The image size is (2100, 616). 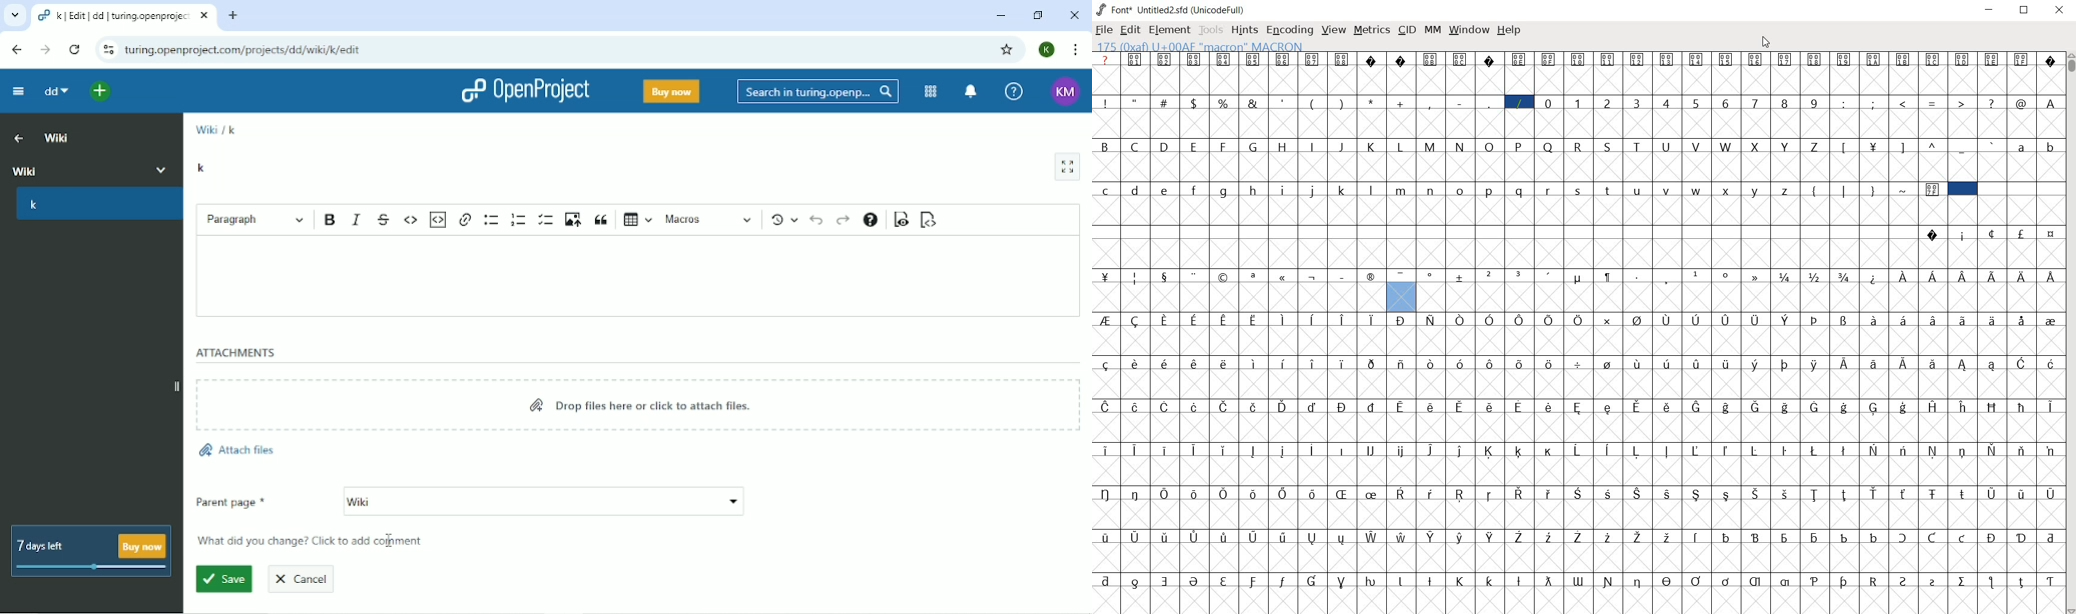 What do you see at coordinates (1402, 189) in the screenshot?
I see `m` at bounding box center [1402, 189].